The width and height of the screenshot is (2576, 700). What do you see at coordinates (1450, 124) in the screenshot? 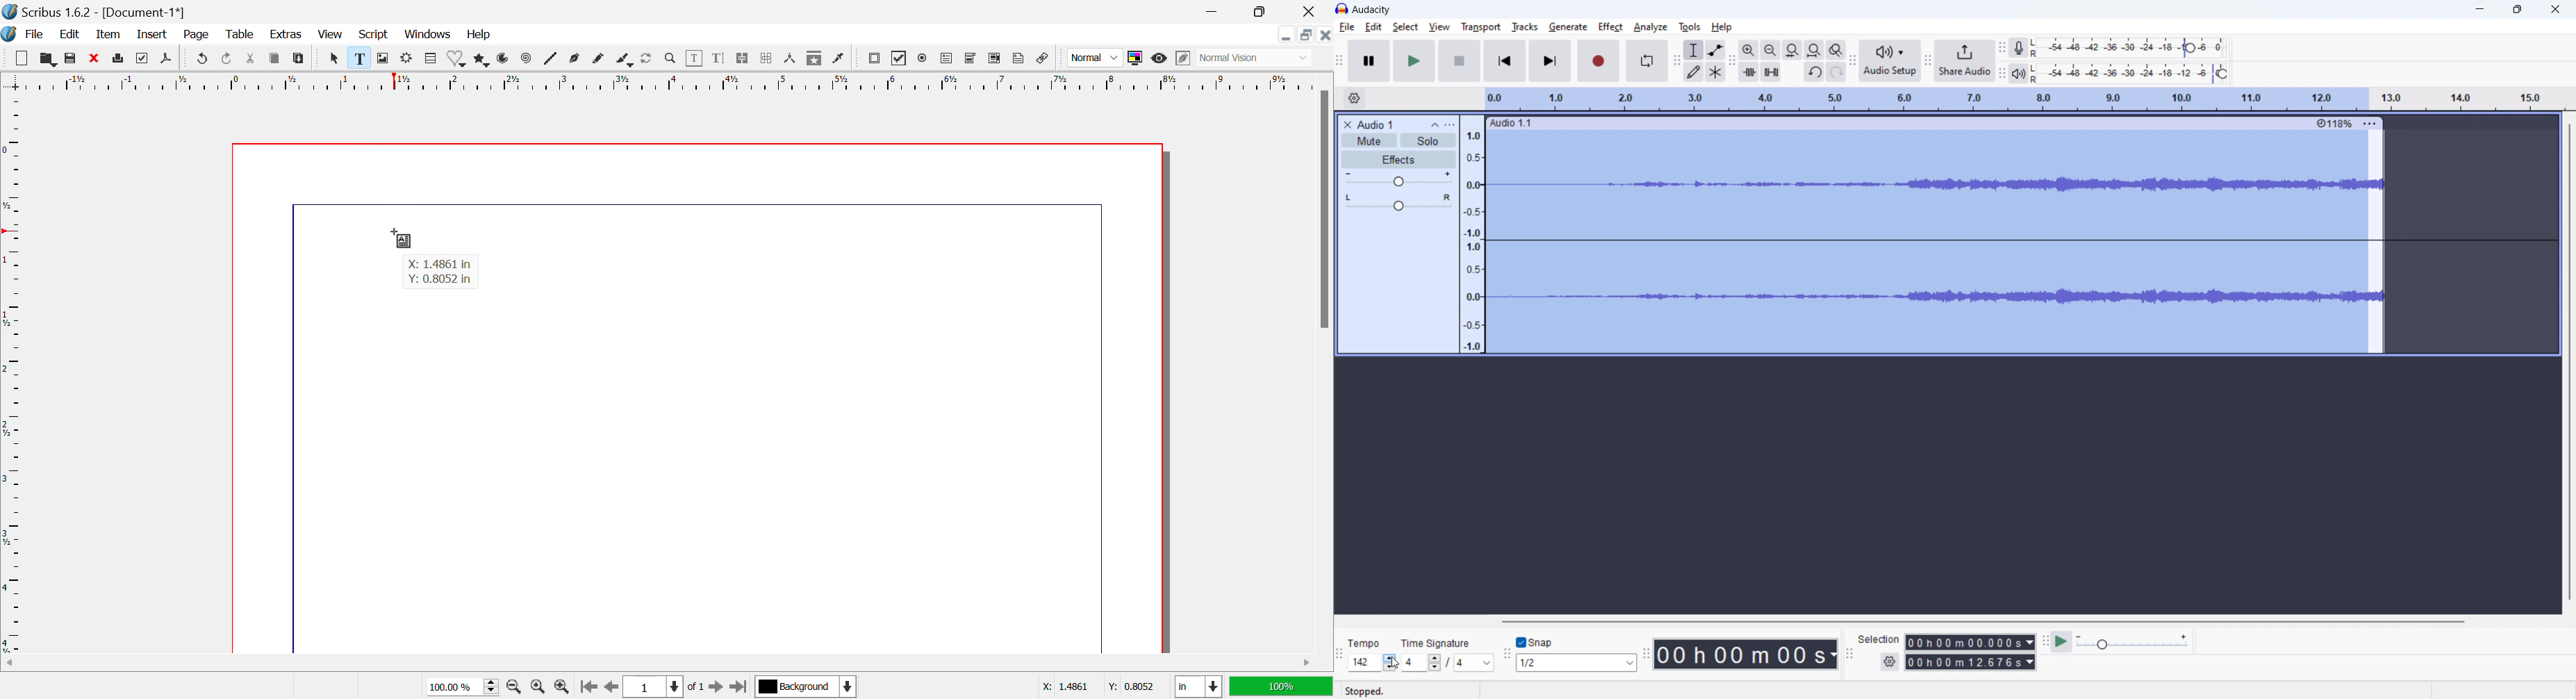
I see `view menu` at bounding box center [1450, 124].